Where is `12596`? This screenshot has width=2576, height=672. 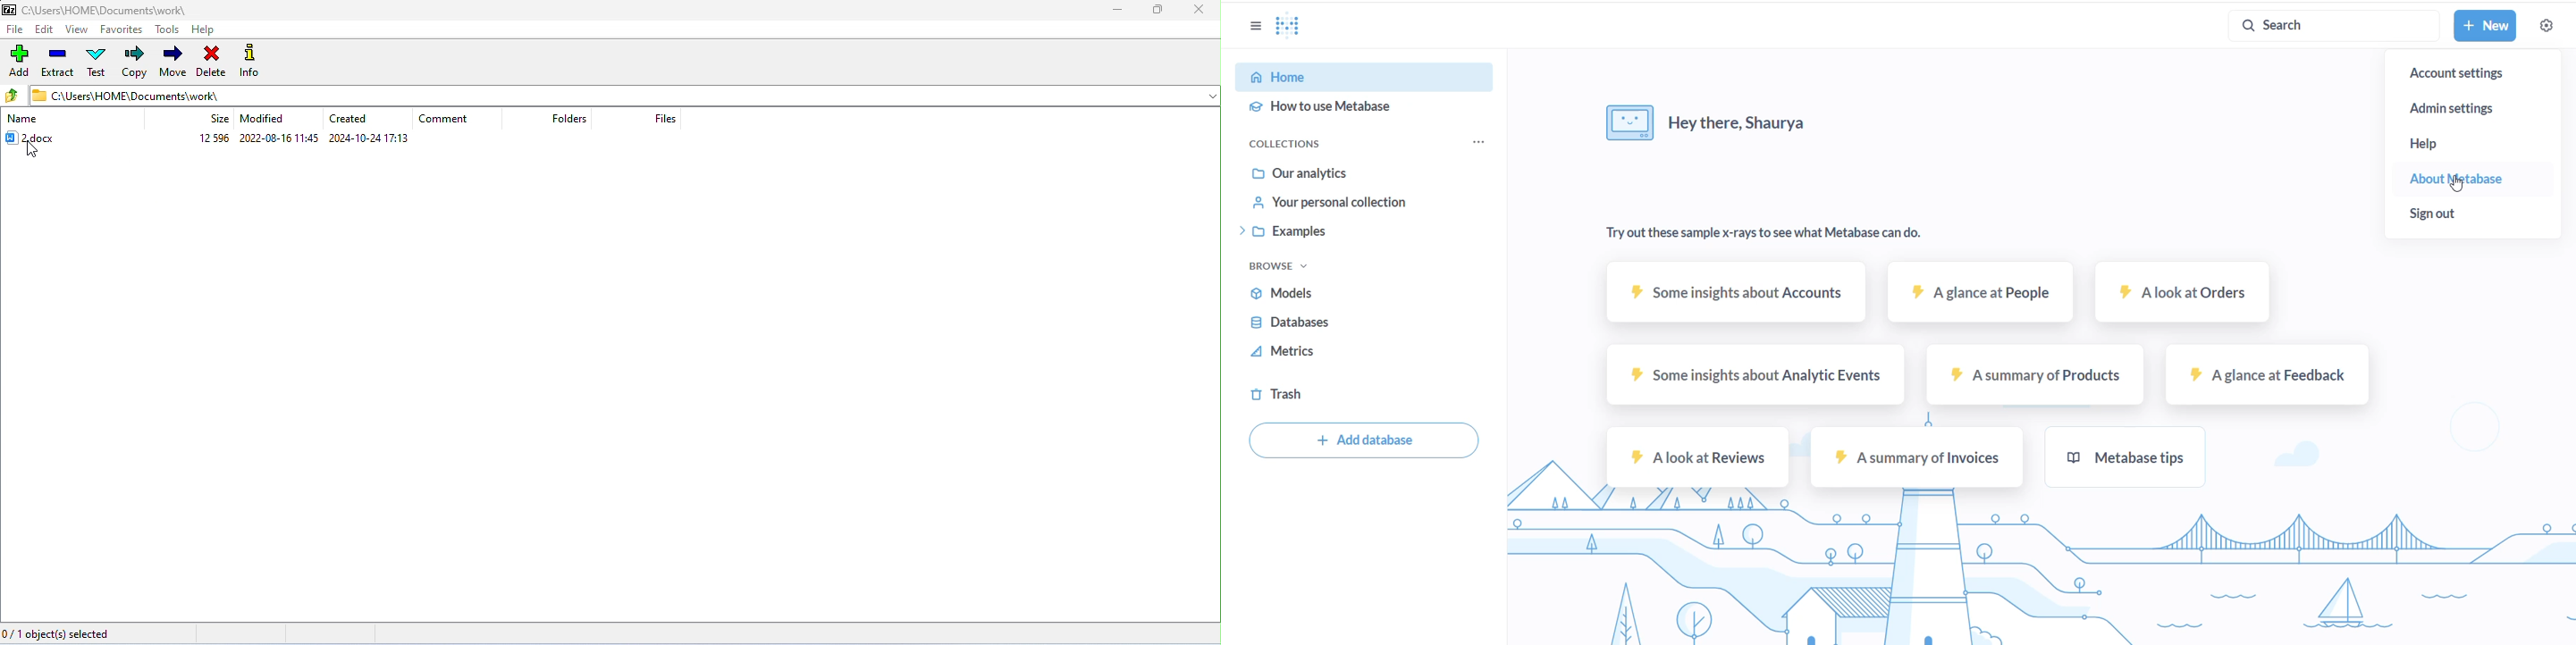 12596 is located at coordinates (215, 138).